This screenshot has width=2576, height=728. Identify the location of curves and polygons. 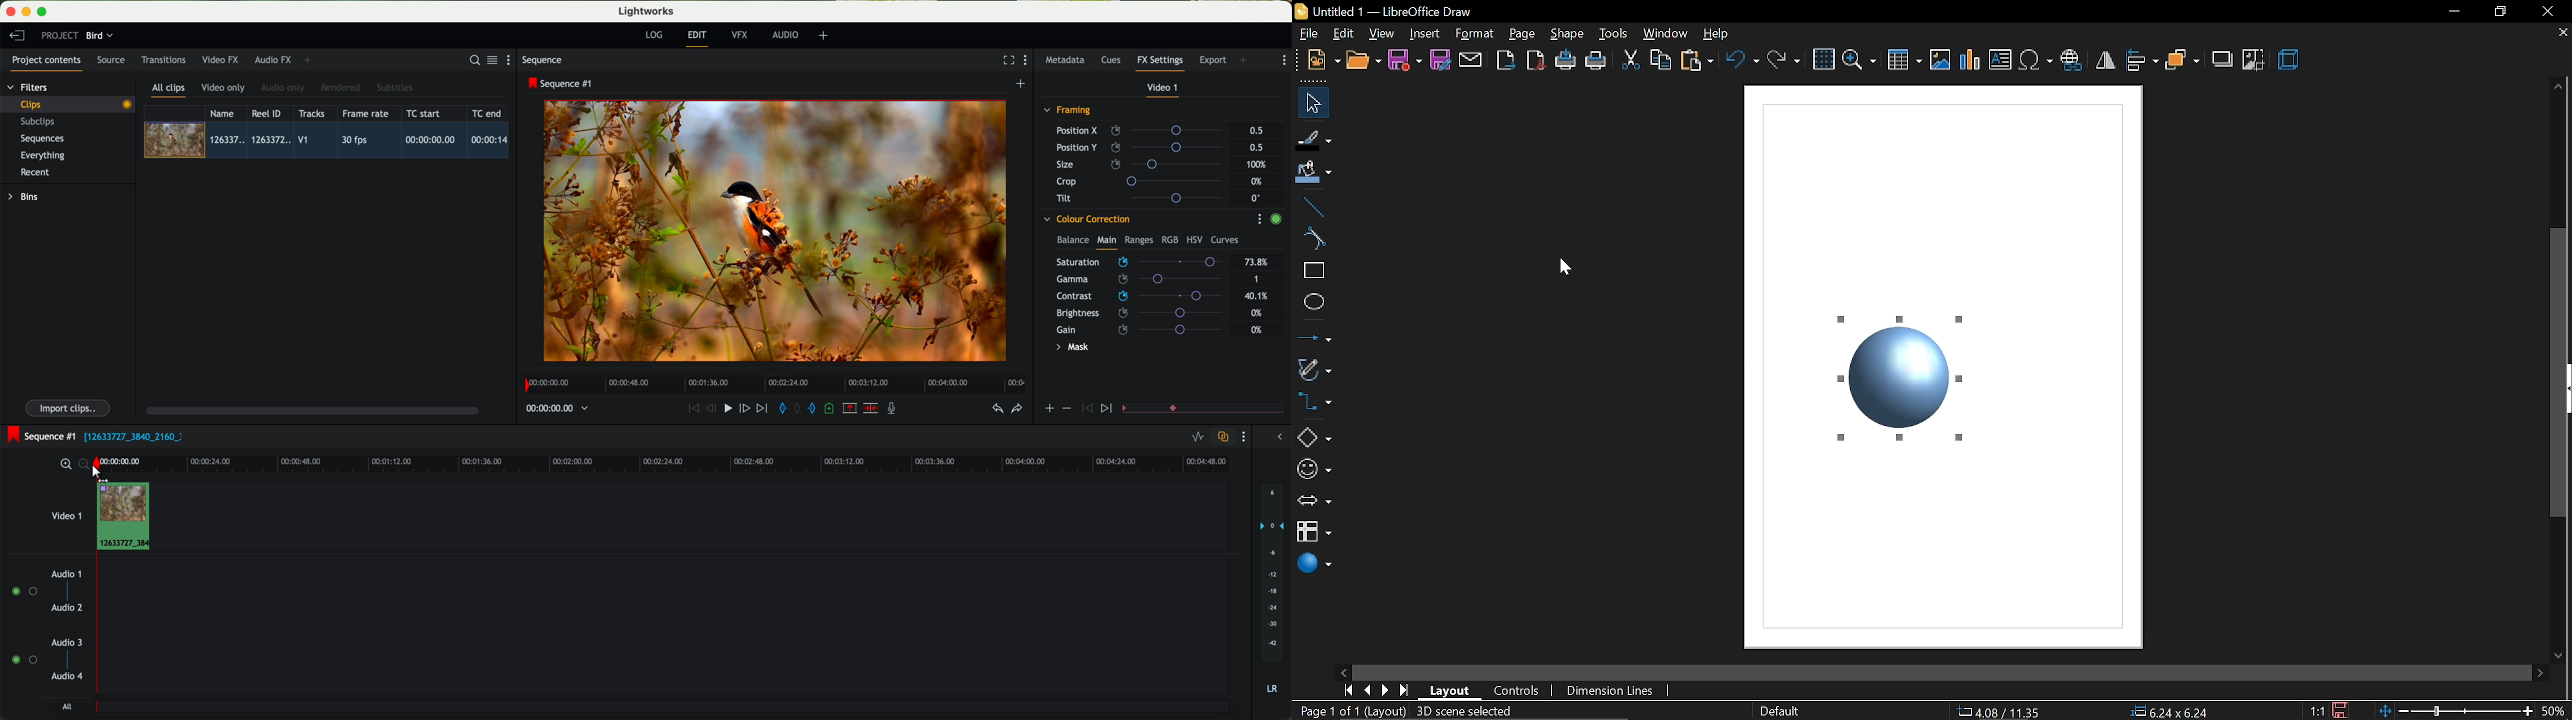
(1314, 367).